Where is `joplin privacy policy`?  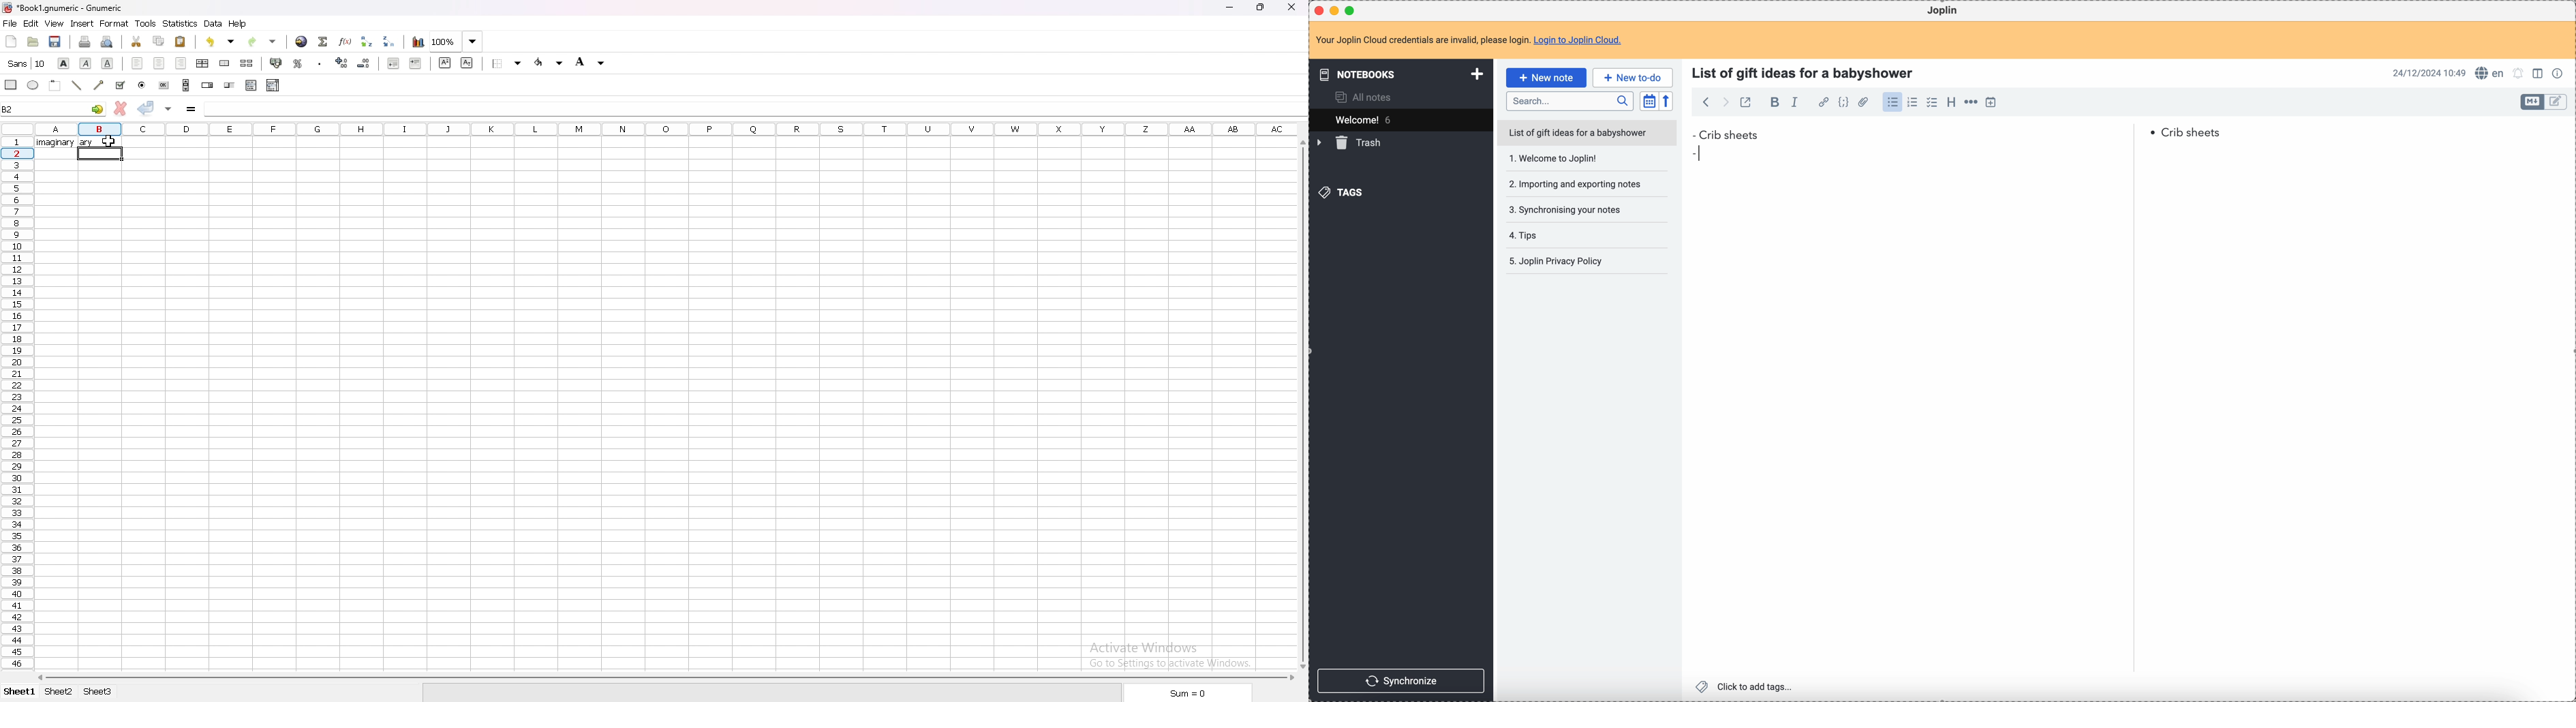 joplin privacy policy is located at coordinates (1559, 263).